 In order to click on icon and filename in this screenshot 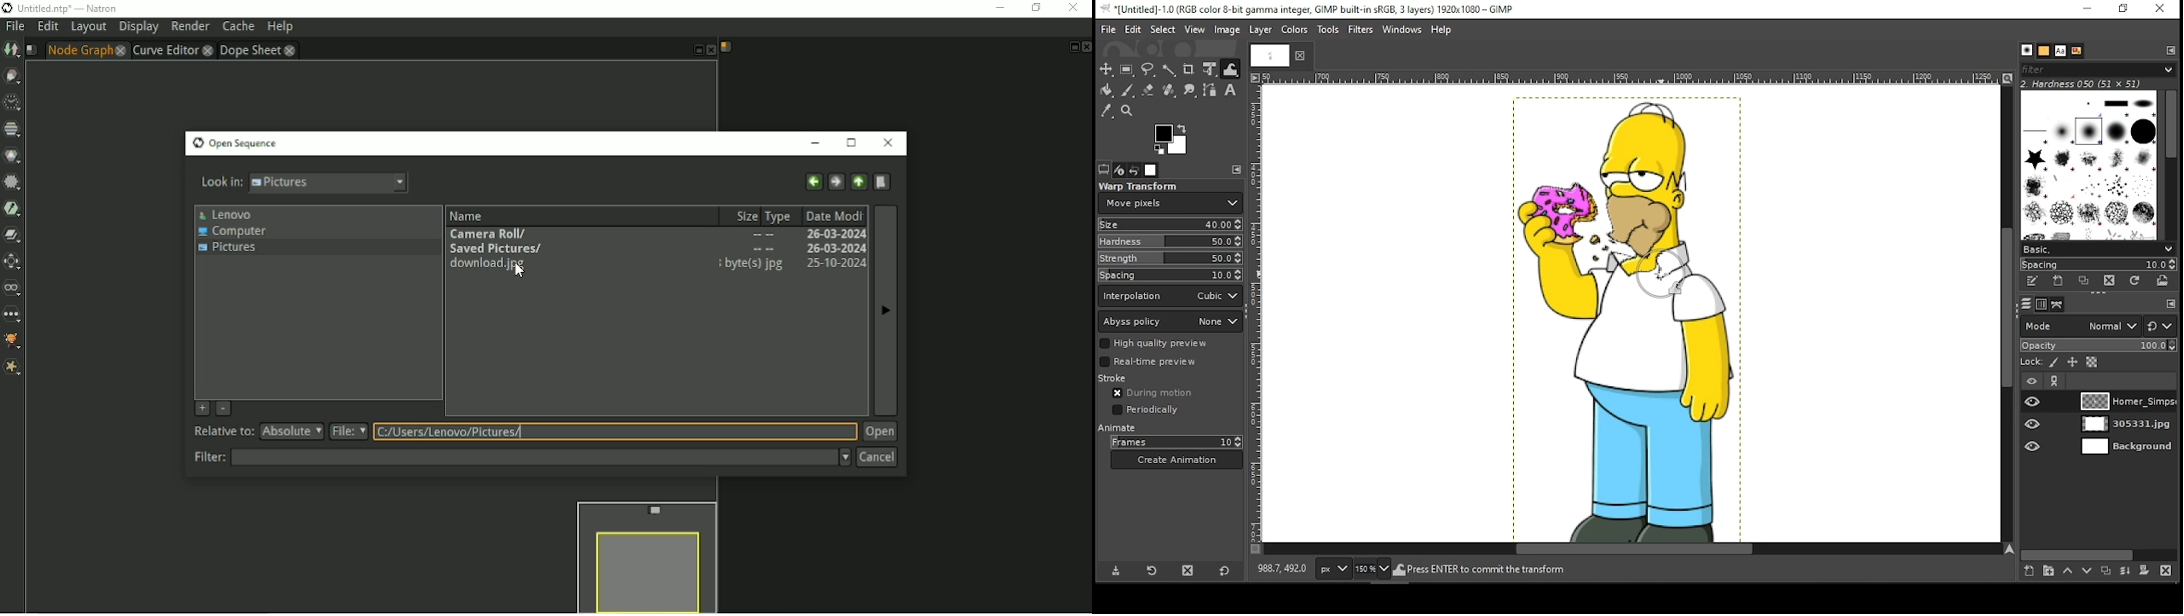, I will do `click(1311, 9)`.